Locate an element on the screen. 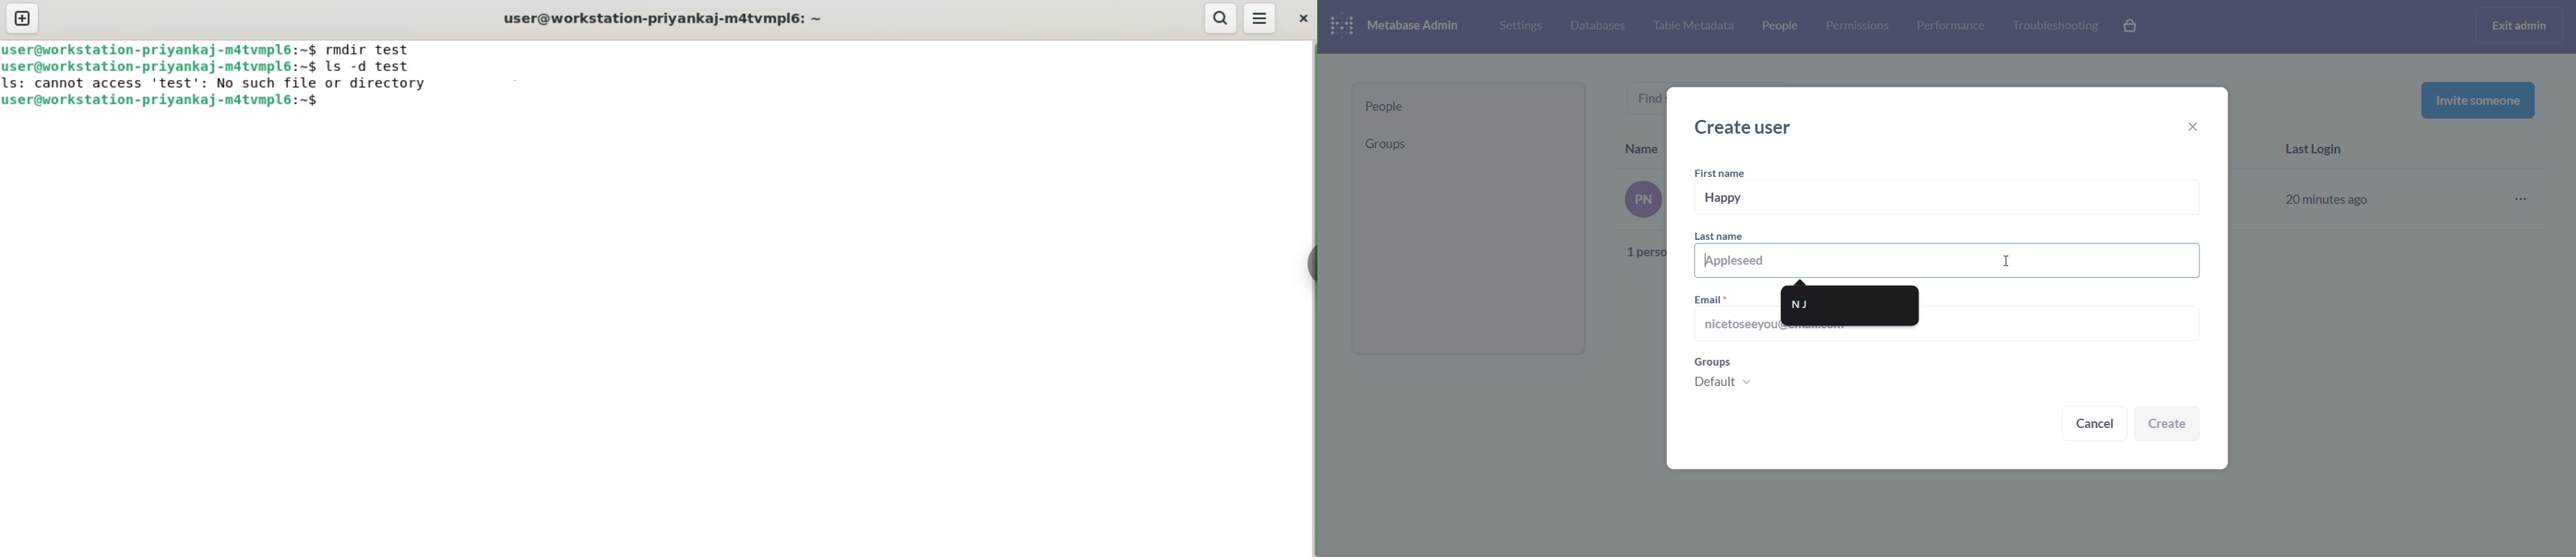 The width and height of the screenshot is (2576, 560). user@workstation-priyankaj-m4tvmpl6: ~$ is located at coordinates (161, 68).